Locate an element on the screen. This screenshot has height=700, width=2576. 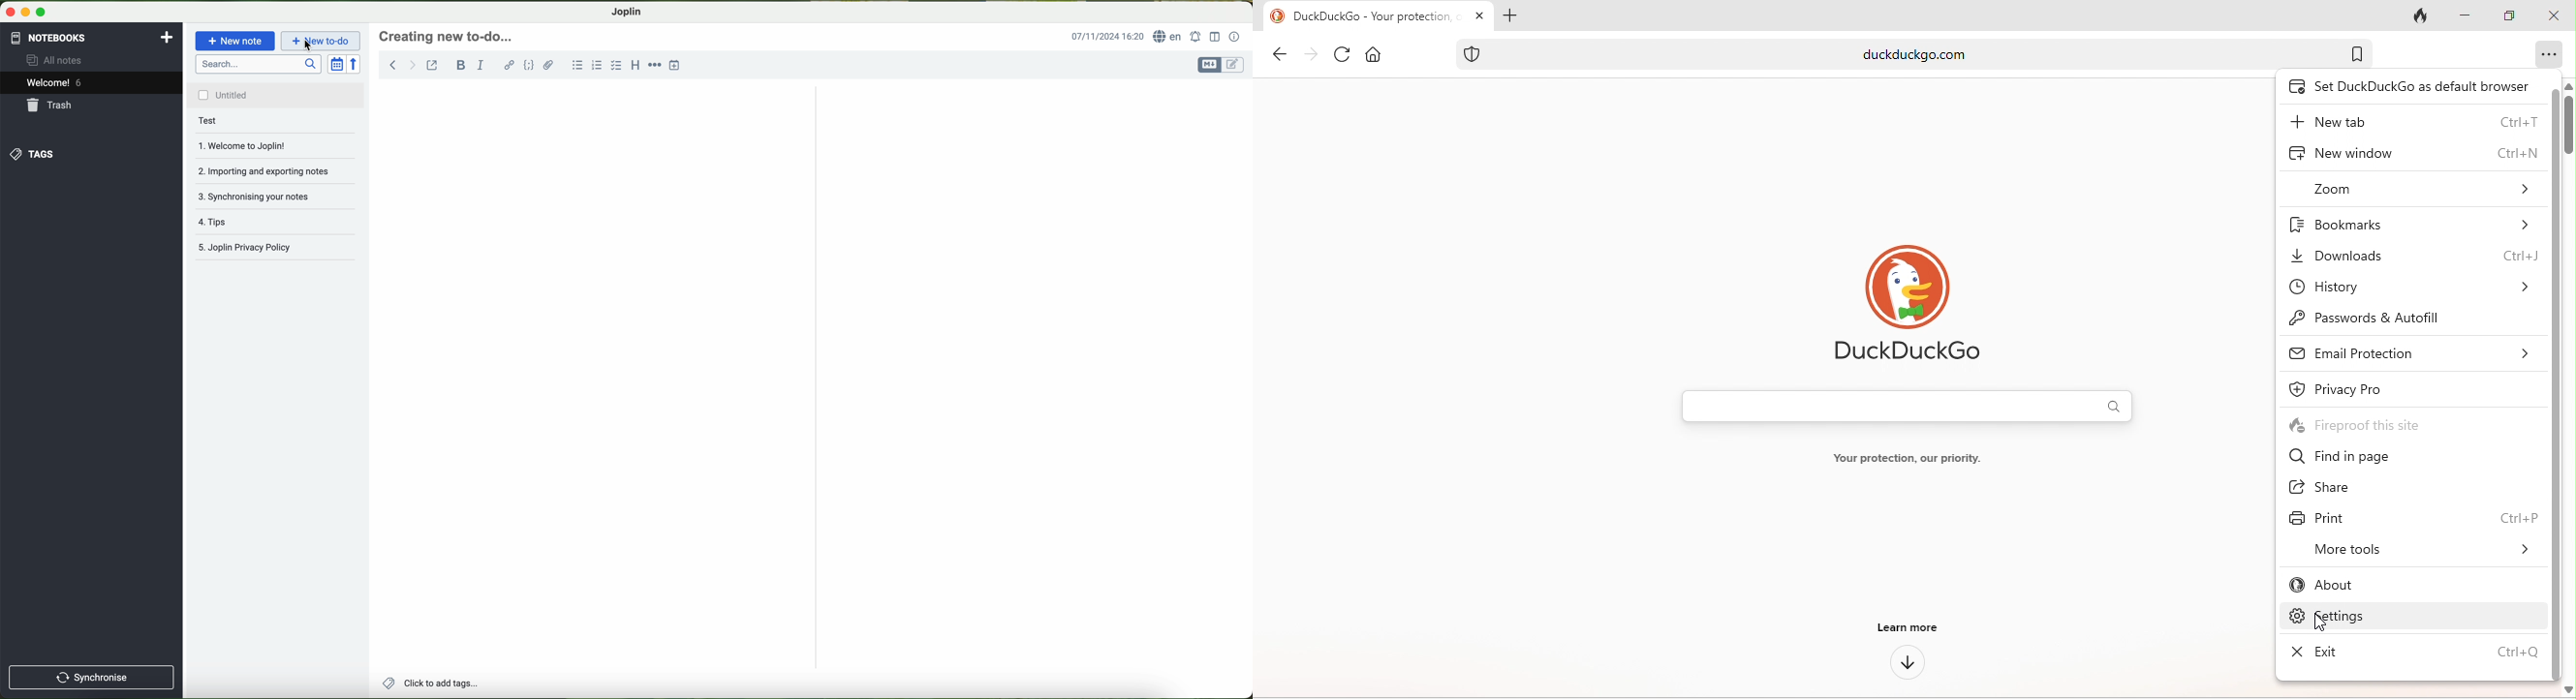
bulleted list is located at coordinates (578, 65).